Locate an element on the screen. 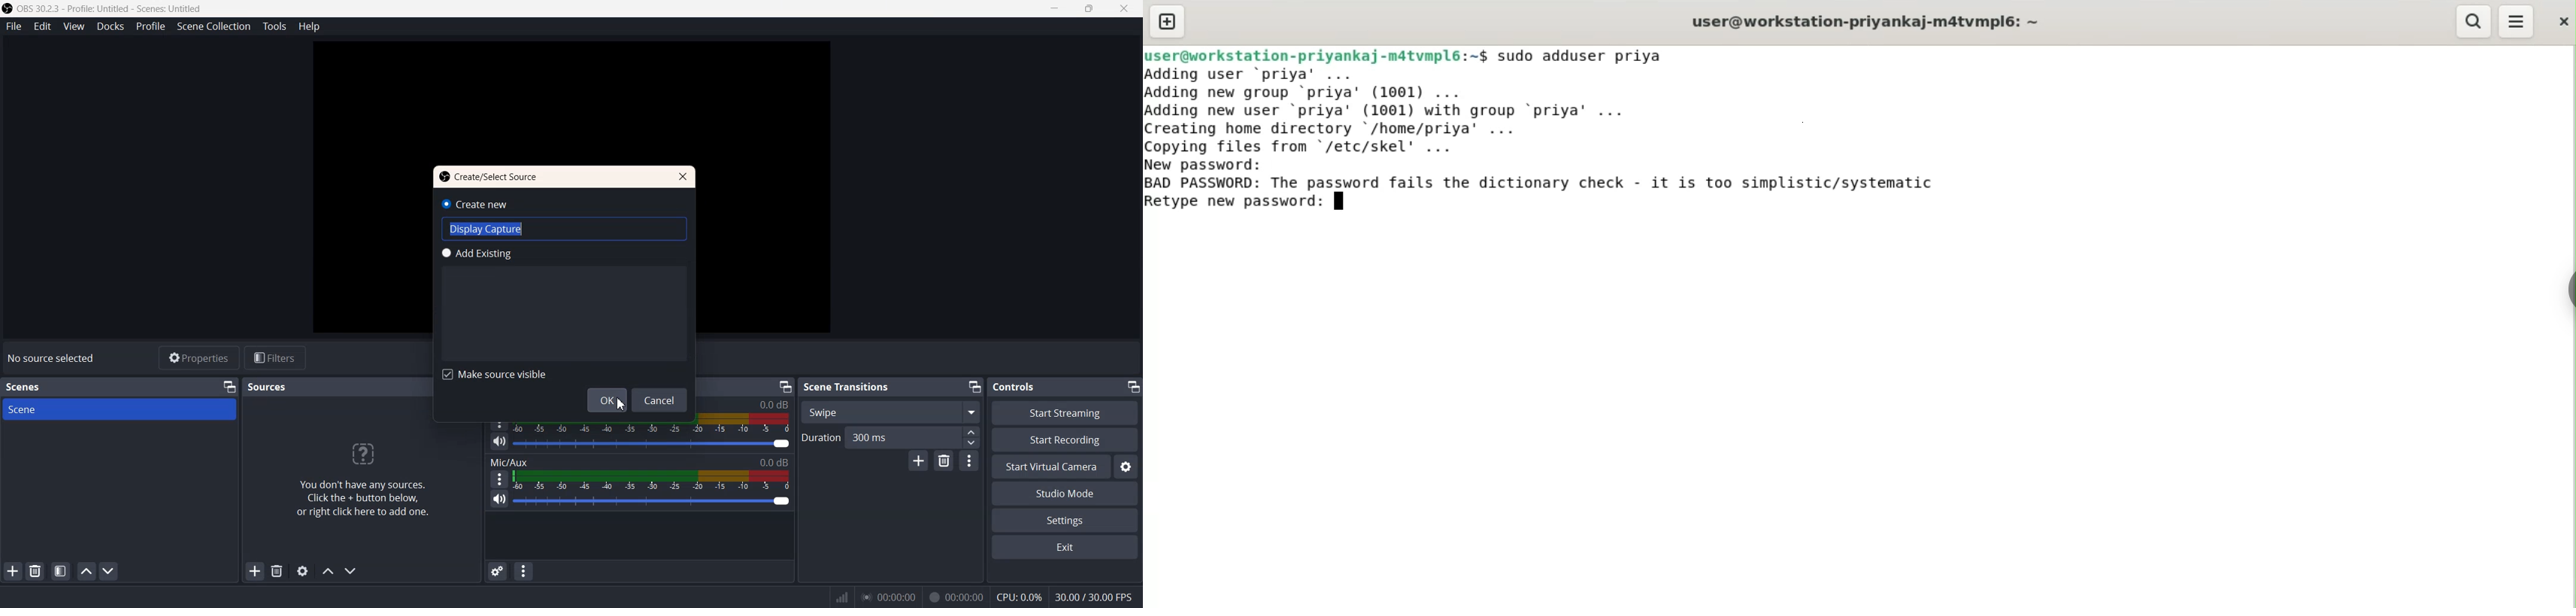 The height and width of the screenshot is (616, 2576). 30.00/30.000 FPS is located at coordinates (1092, 597).